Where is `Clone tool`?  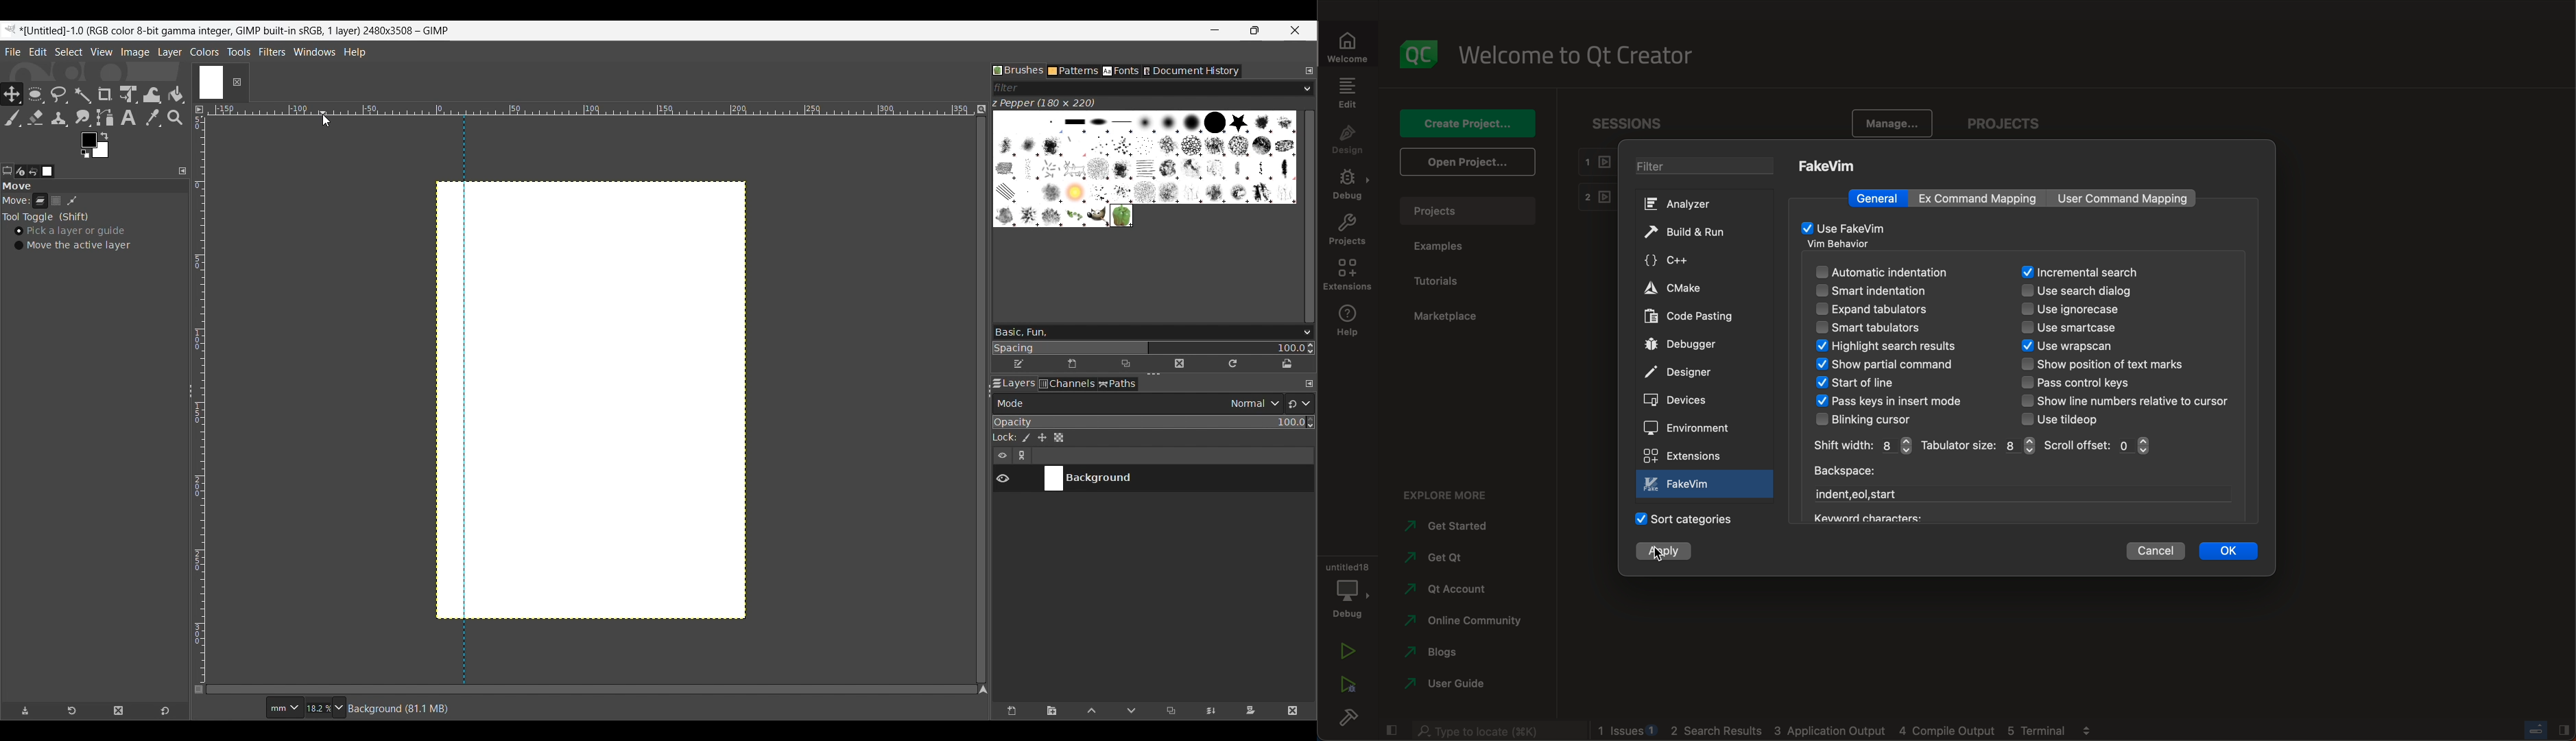
Clone tool is located at coordinates (60, 119).